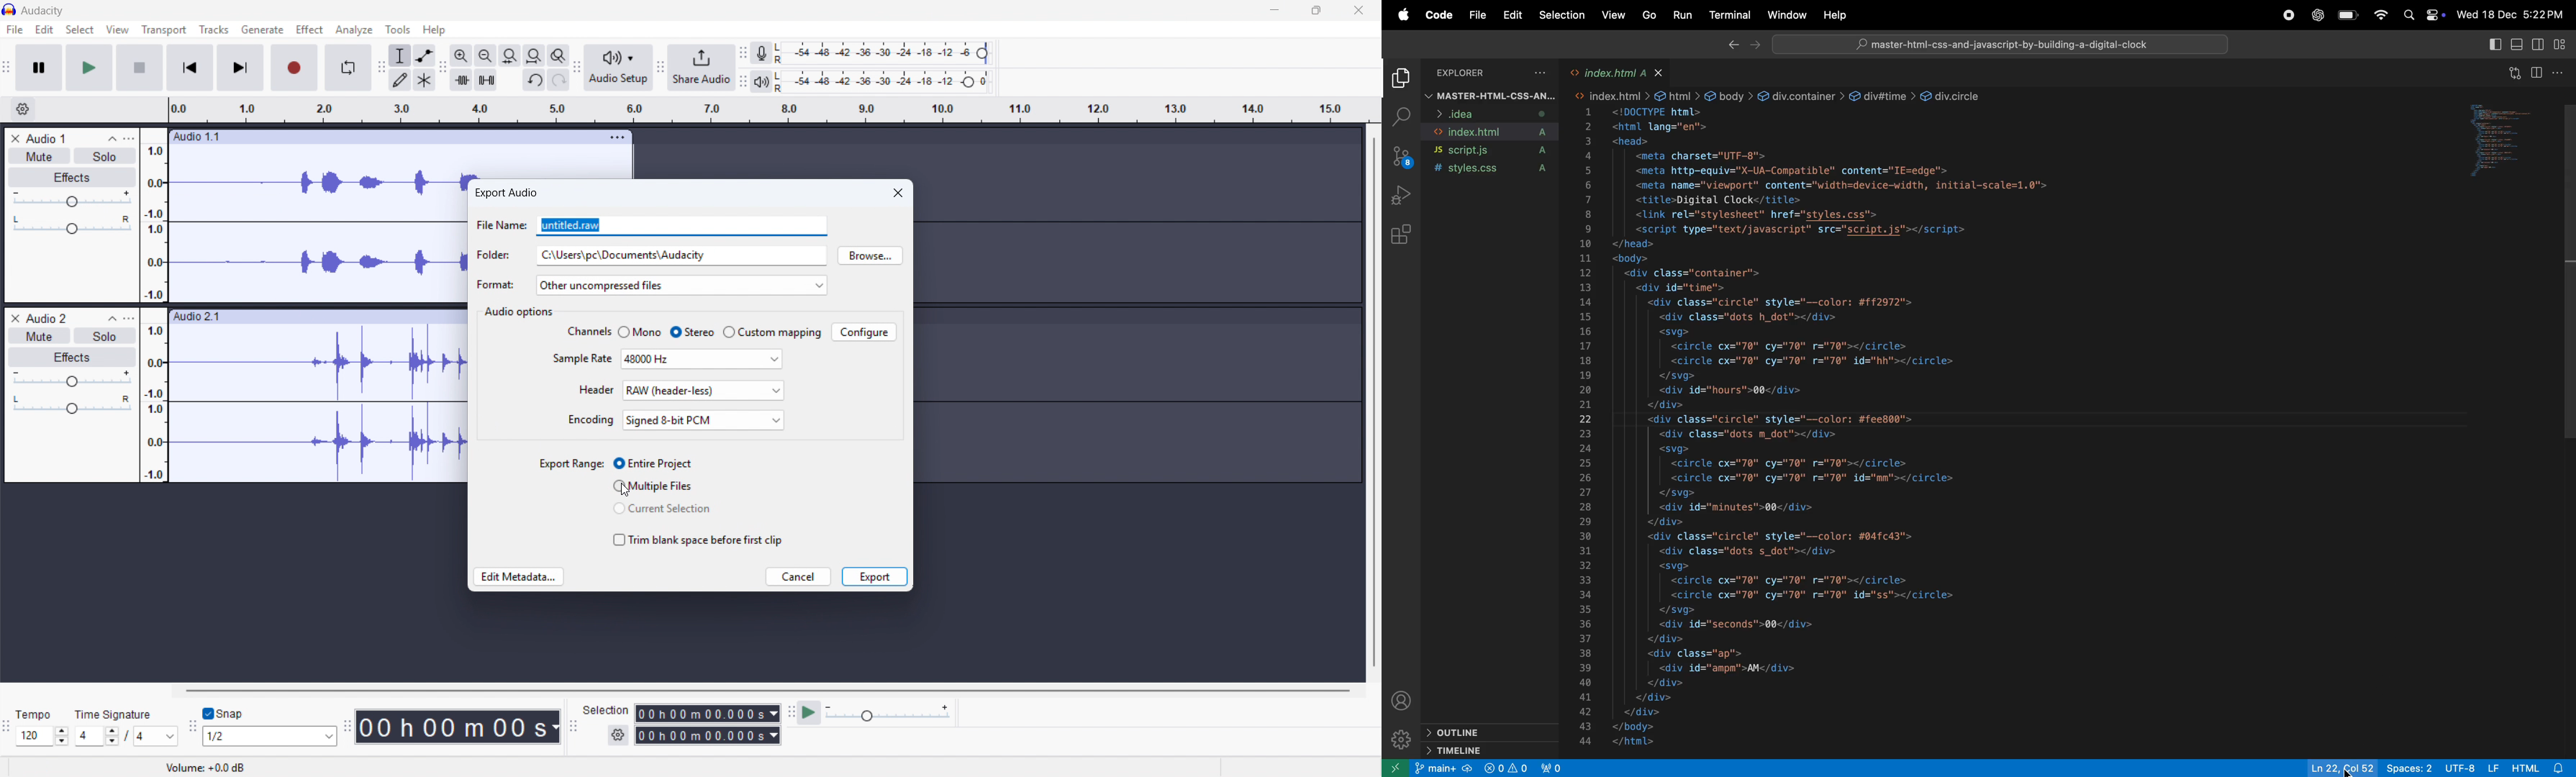 This screenshot has width=2576, height=784. I want to click on Recording metre toolbar, so click(743, 53).